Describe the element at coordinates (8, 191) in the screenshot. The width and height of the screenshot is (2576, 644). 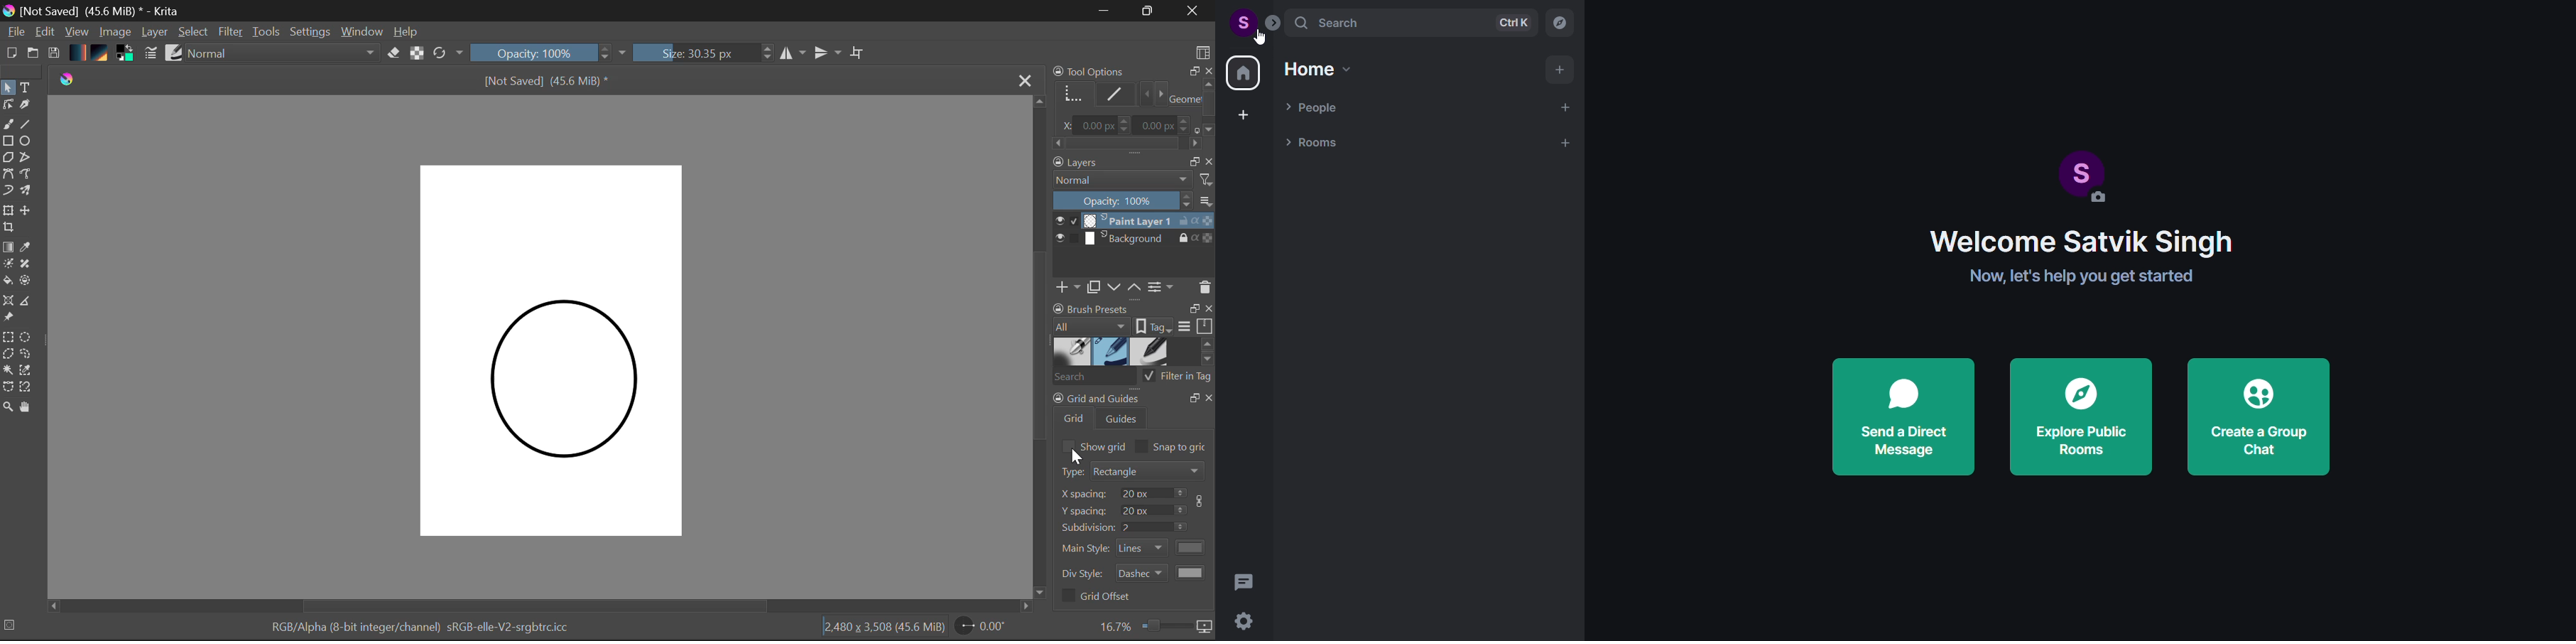
I see `Dynamic Paintbrush` at that location.